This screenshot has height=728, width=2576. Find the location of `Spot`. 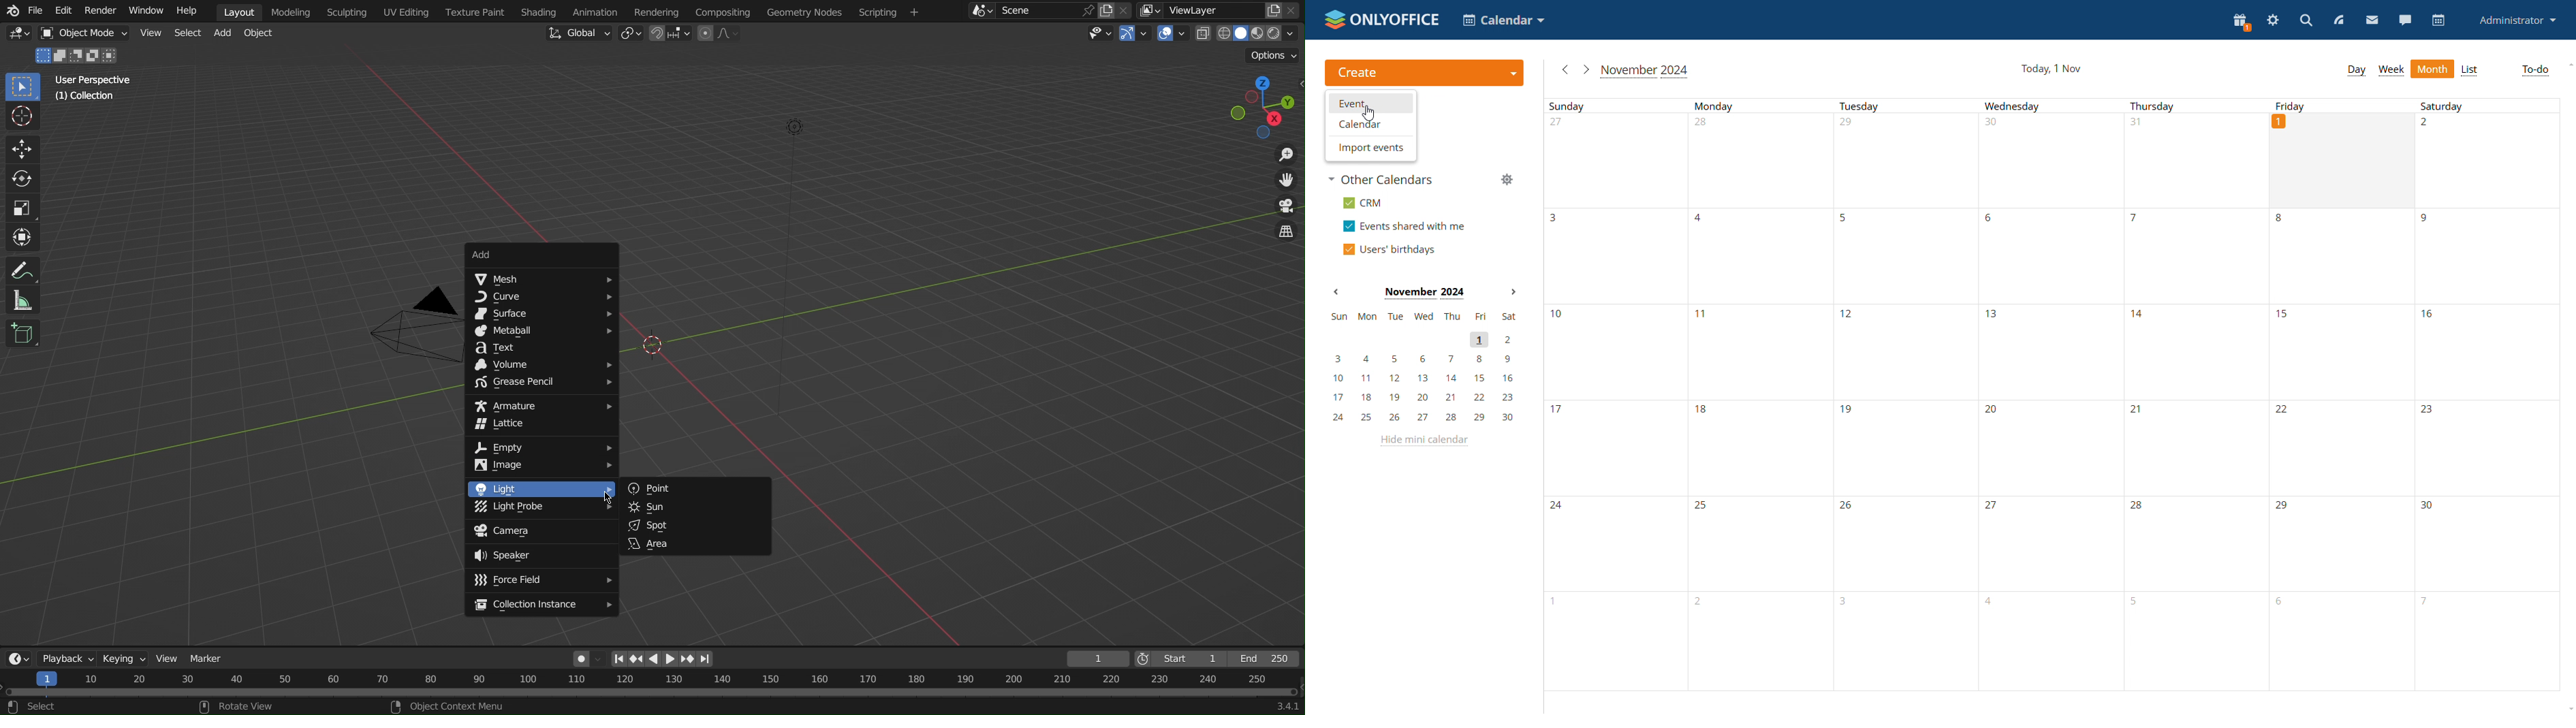

Spot is located at coordinates (695, 524).